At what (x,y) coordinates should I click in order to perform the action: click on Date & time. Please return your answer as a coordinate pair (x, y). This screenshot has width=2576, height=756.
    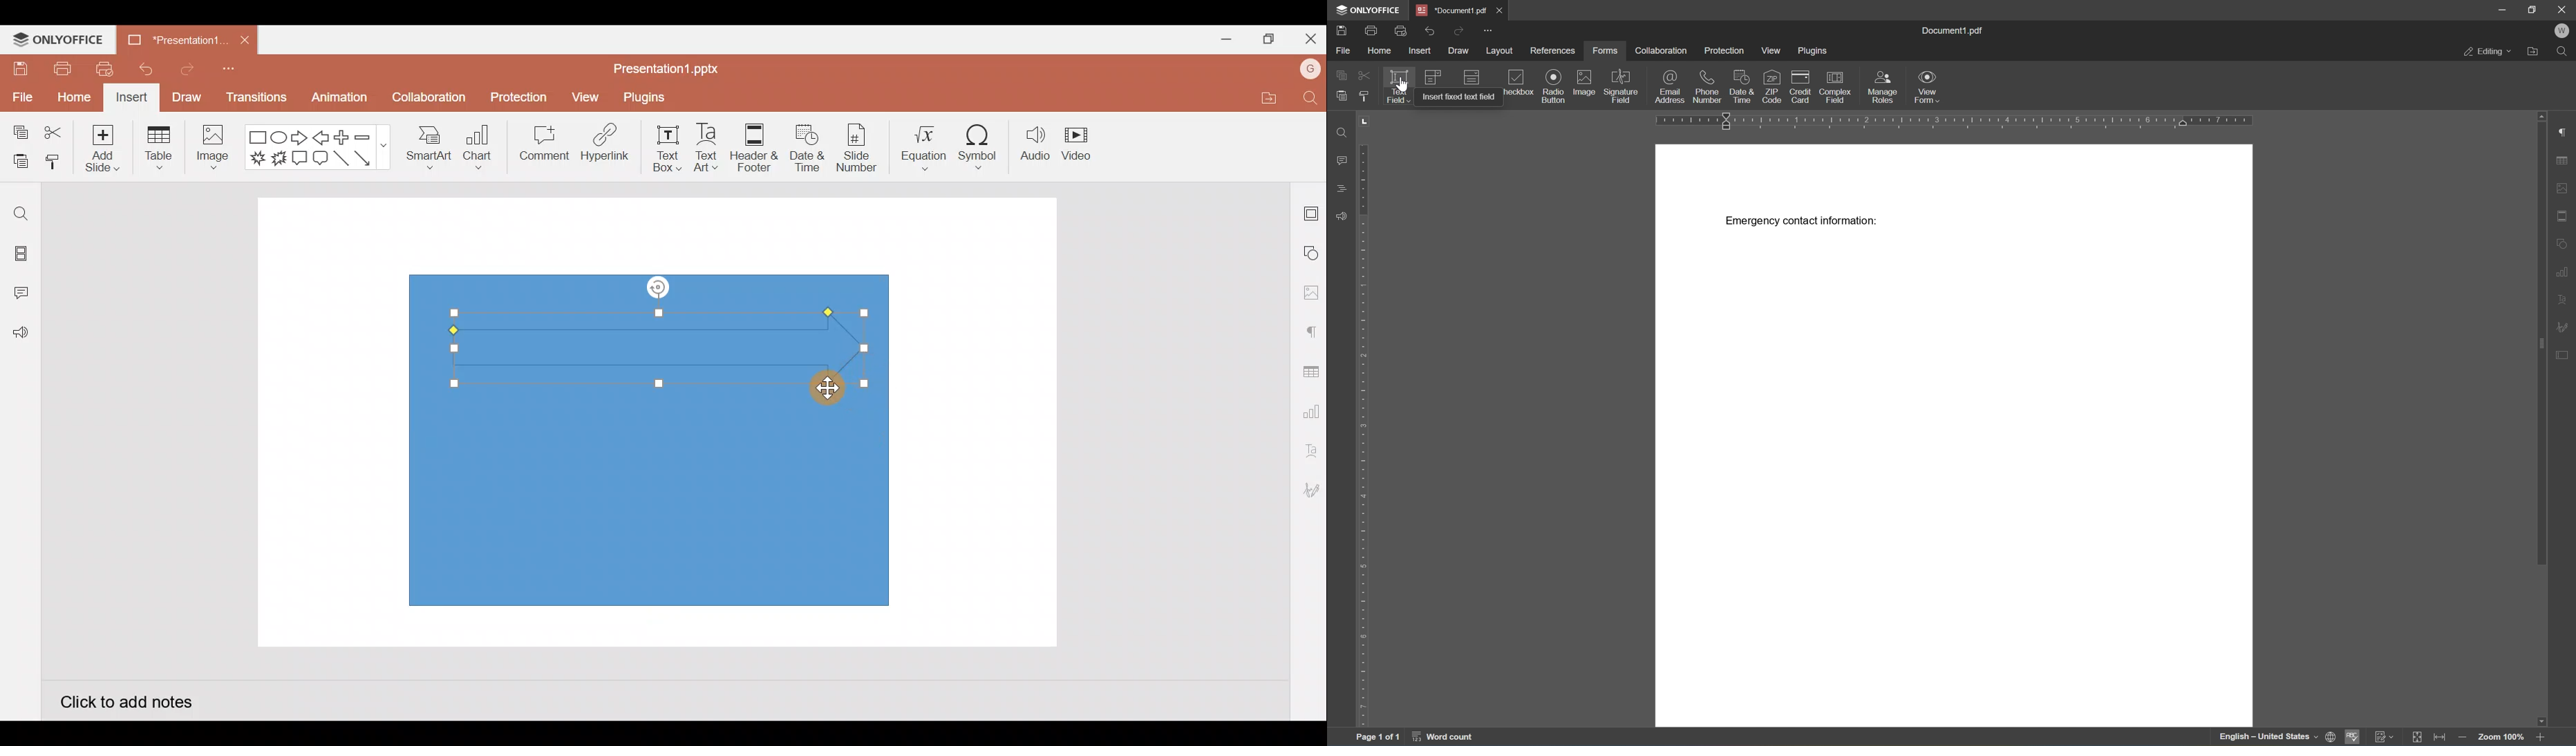
    Looking at the image, I should click on (807, 148).